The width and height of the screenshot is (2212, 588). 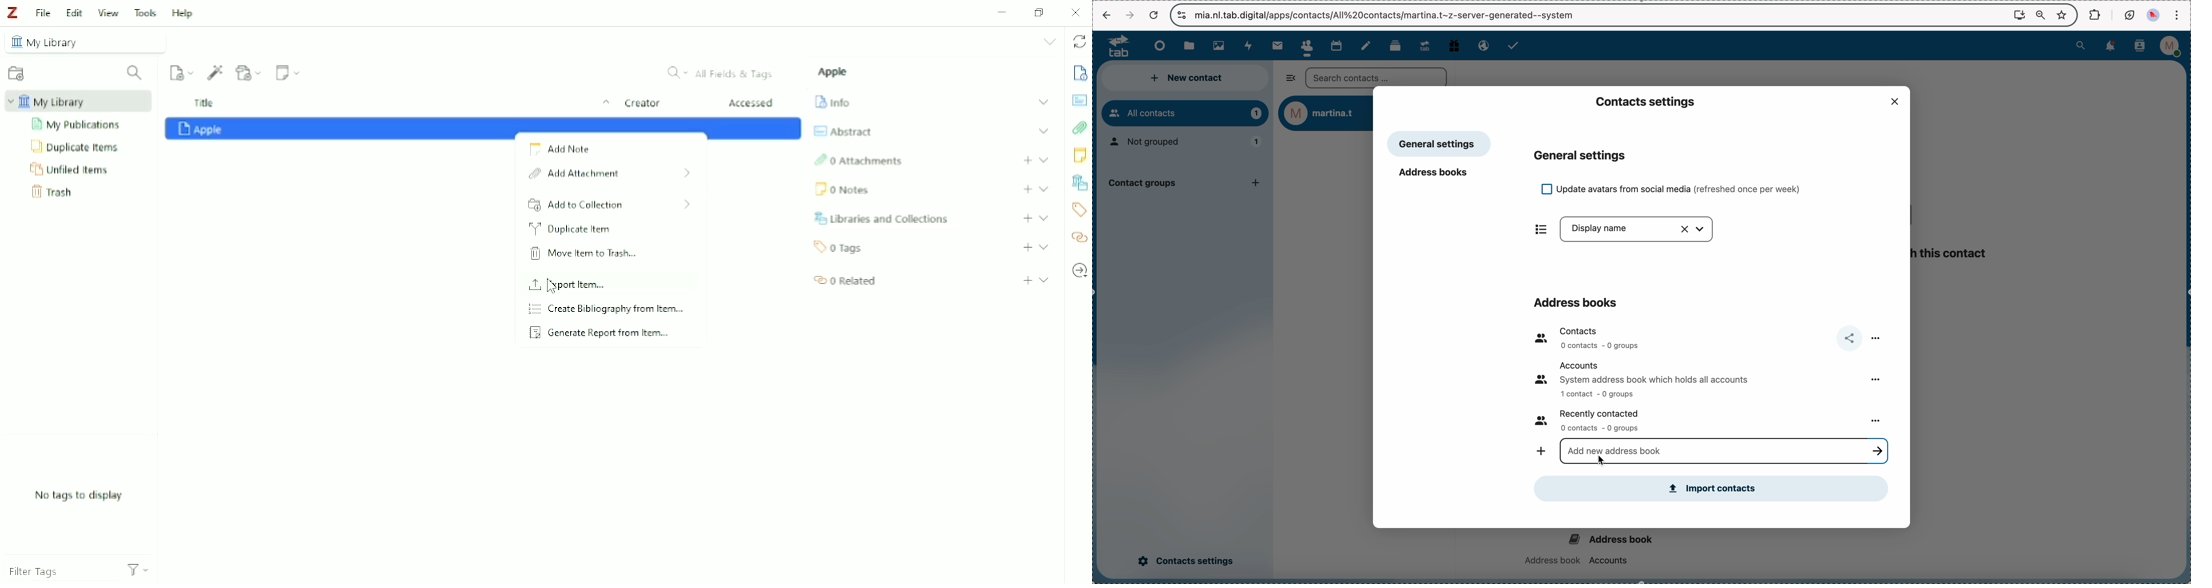 I want to click on Notes, so click(x=843, y=191).